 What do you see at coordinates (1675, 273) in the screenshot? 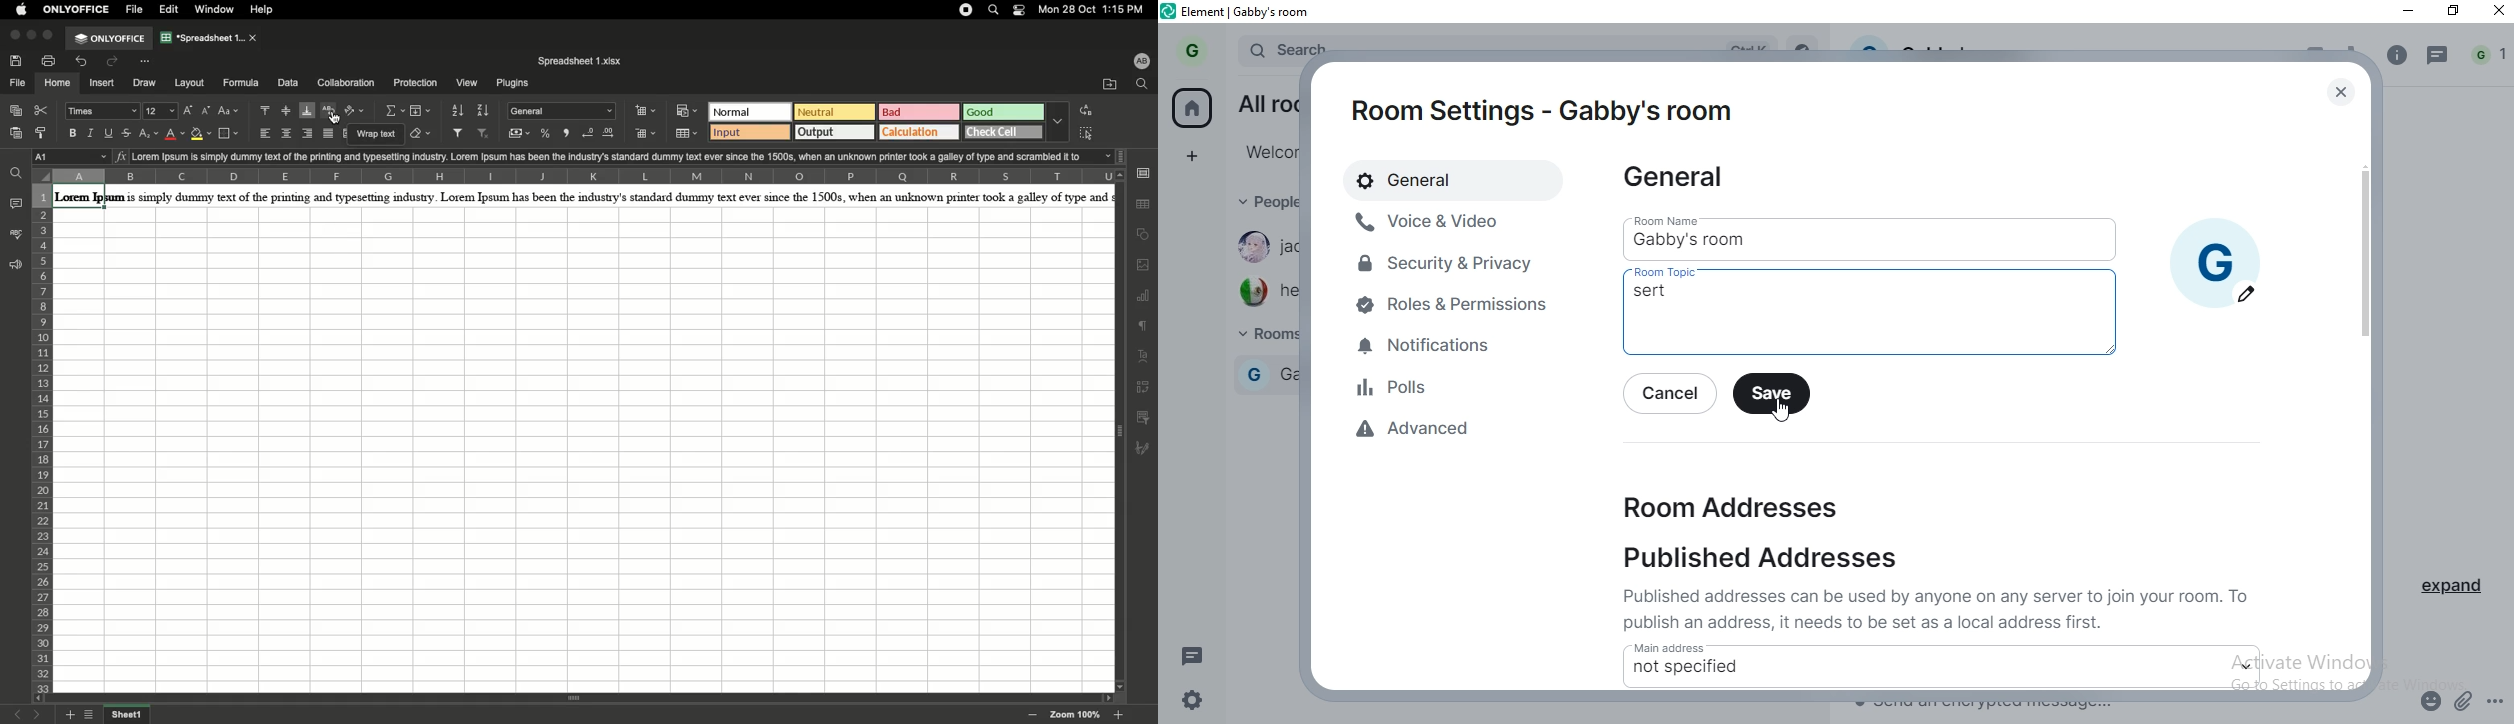
I see `room topic` at bounding box center [1675, 273].